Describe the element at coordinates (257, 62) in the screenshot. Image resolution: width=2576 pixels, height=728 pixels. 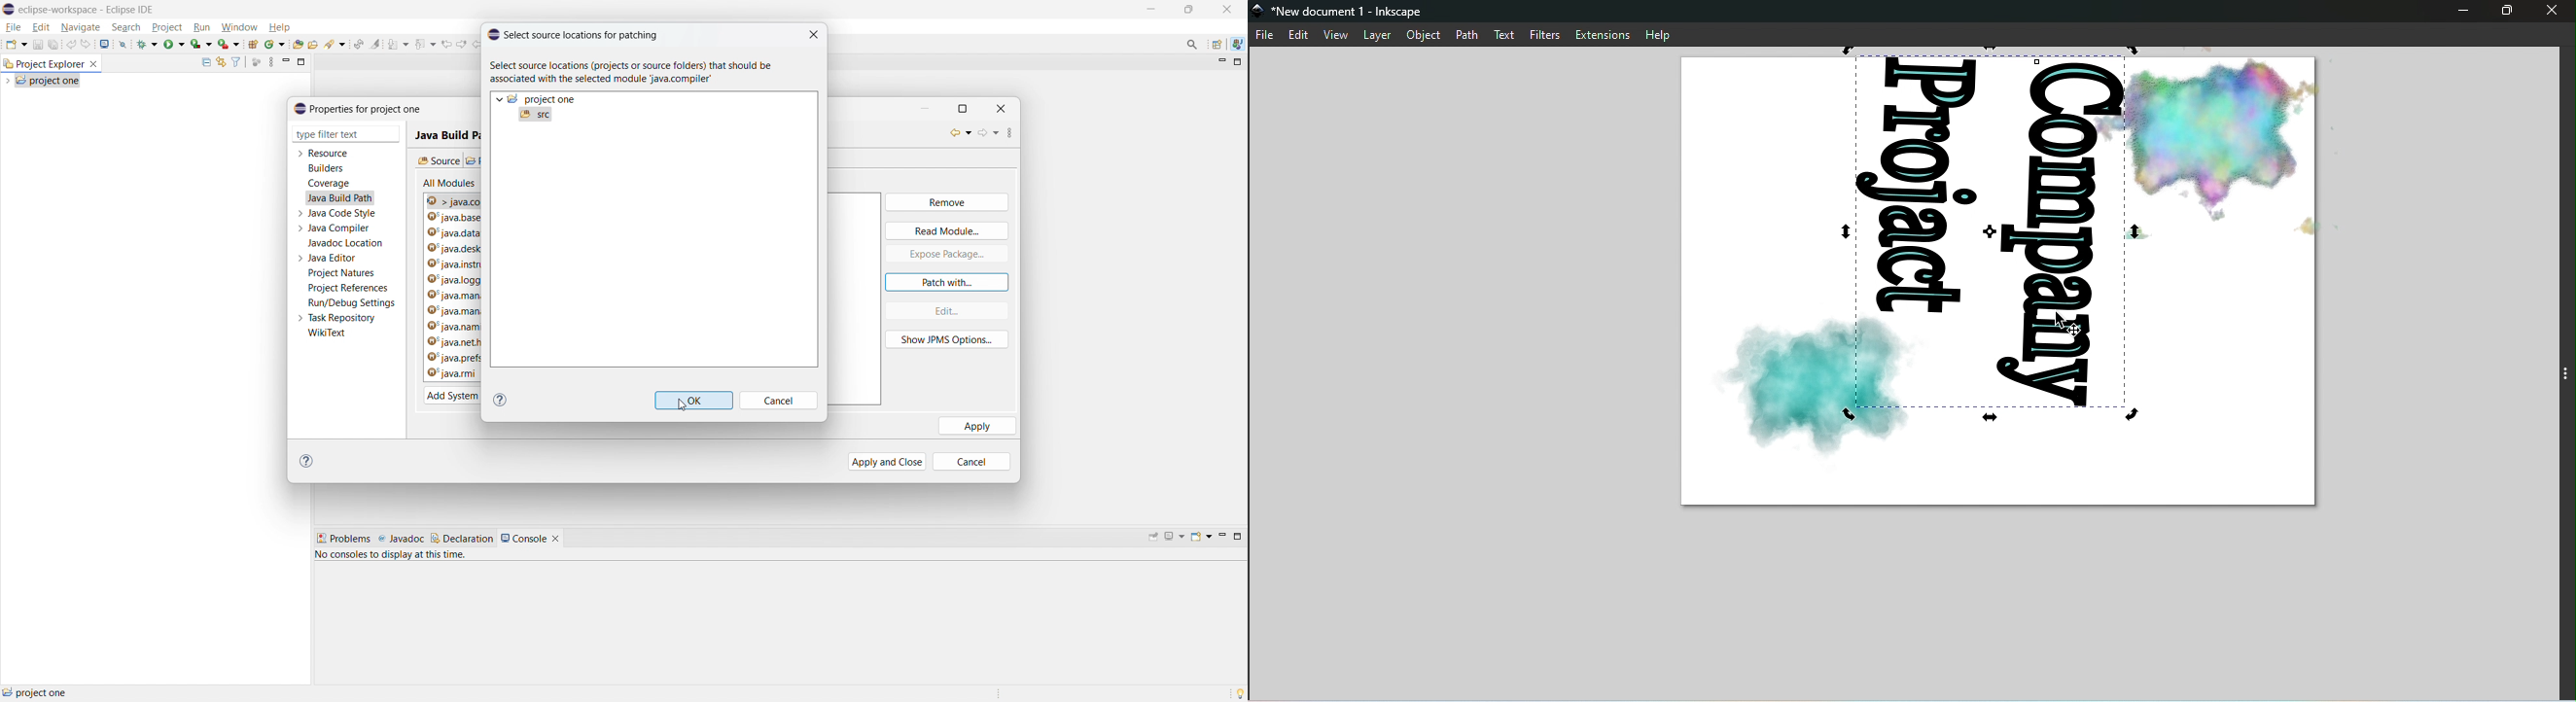
I see `focus on active task ` at that location.